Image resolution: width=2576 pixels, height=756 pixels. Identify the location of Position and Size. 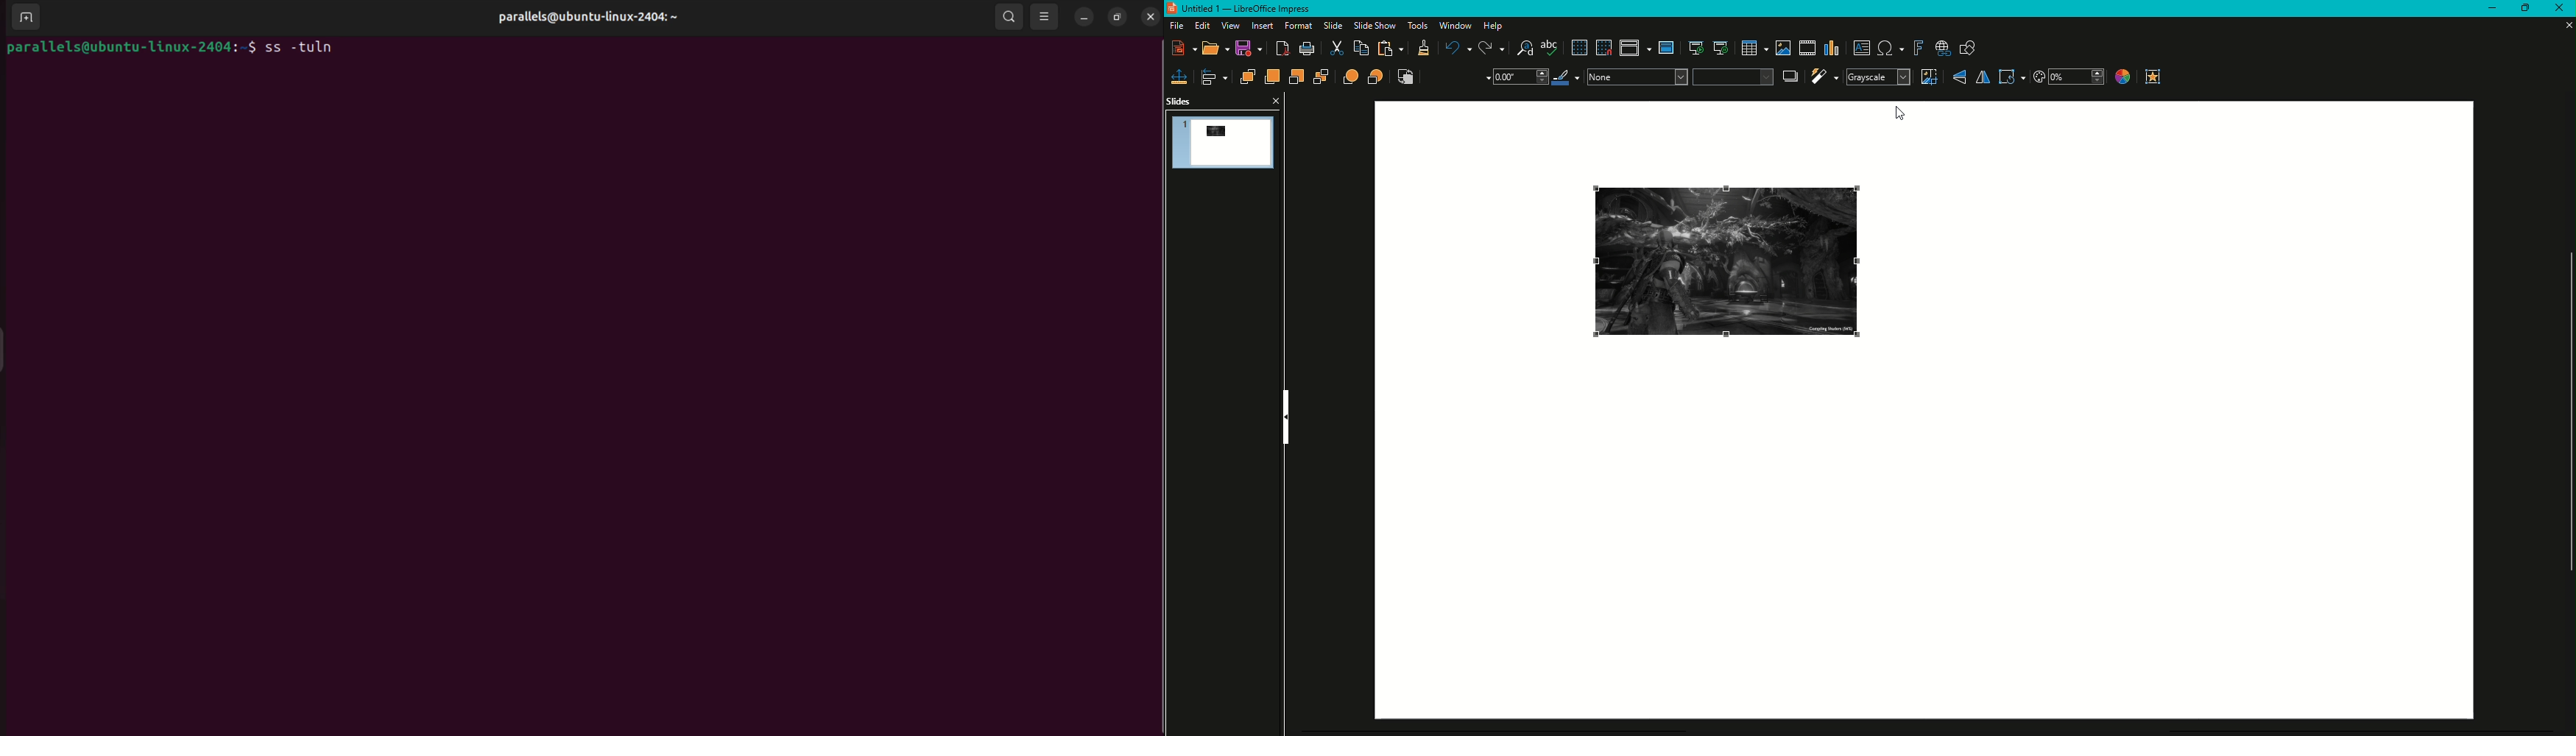
(1179, 77).